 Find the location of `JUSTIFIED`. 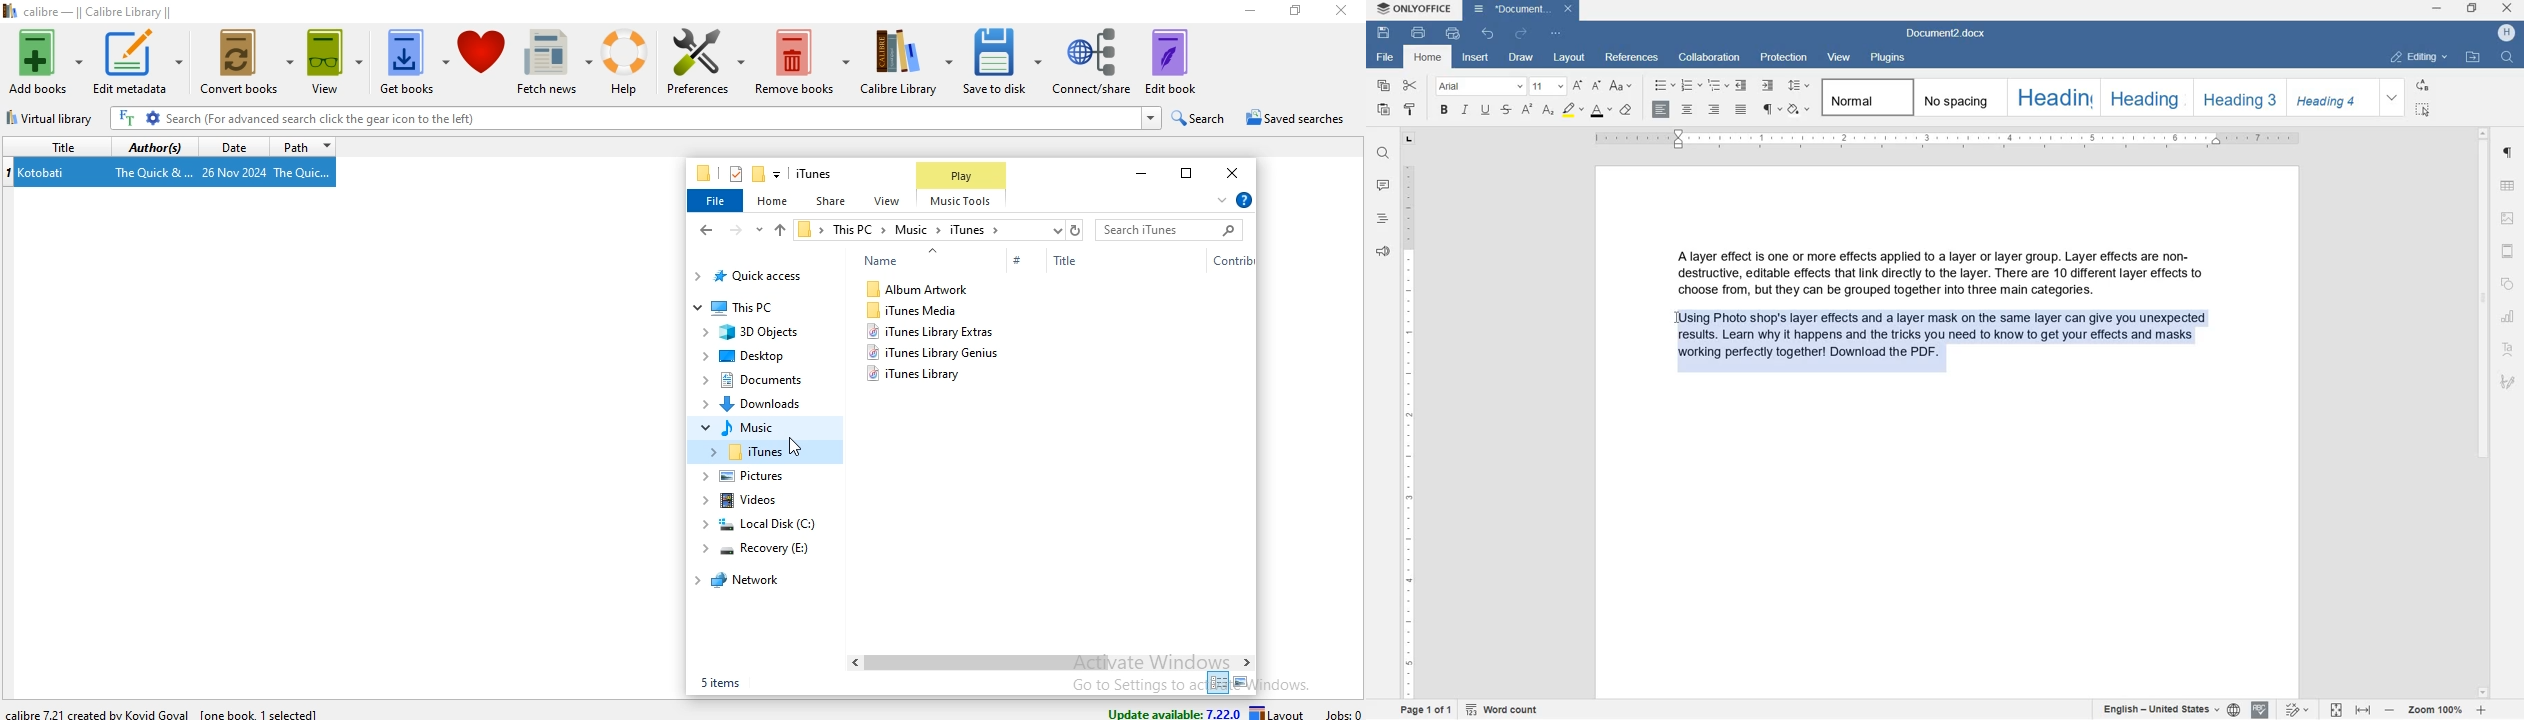

JUSTIFIED is located at coordinates (1740, 110).